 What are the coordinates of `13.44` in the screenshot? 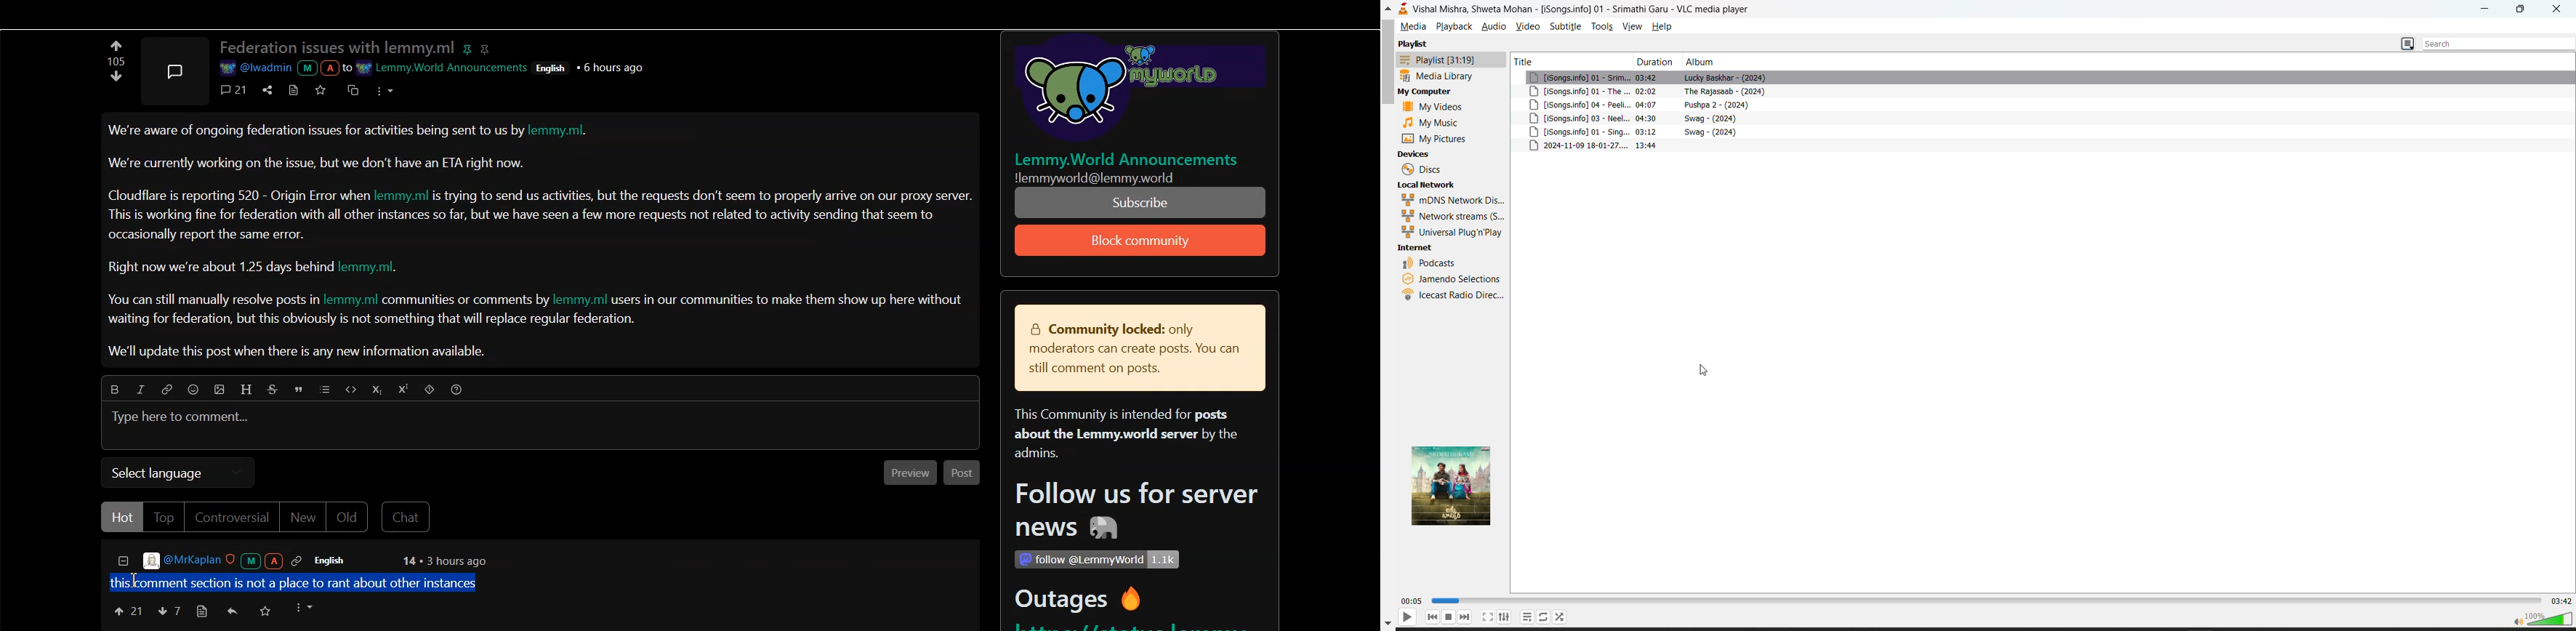 It's located at (1648, 146).